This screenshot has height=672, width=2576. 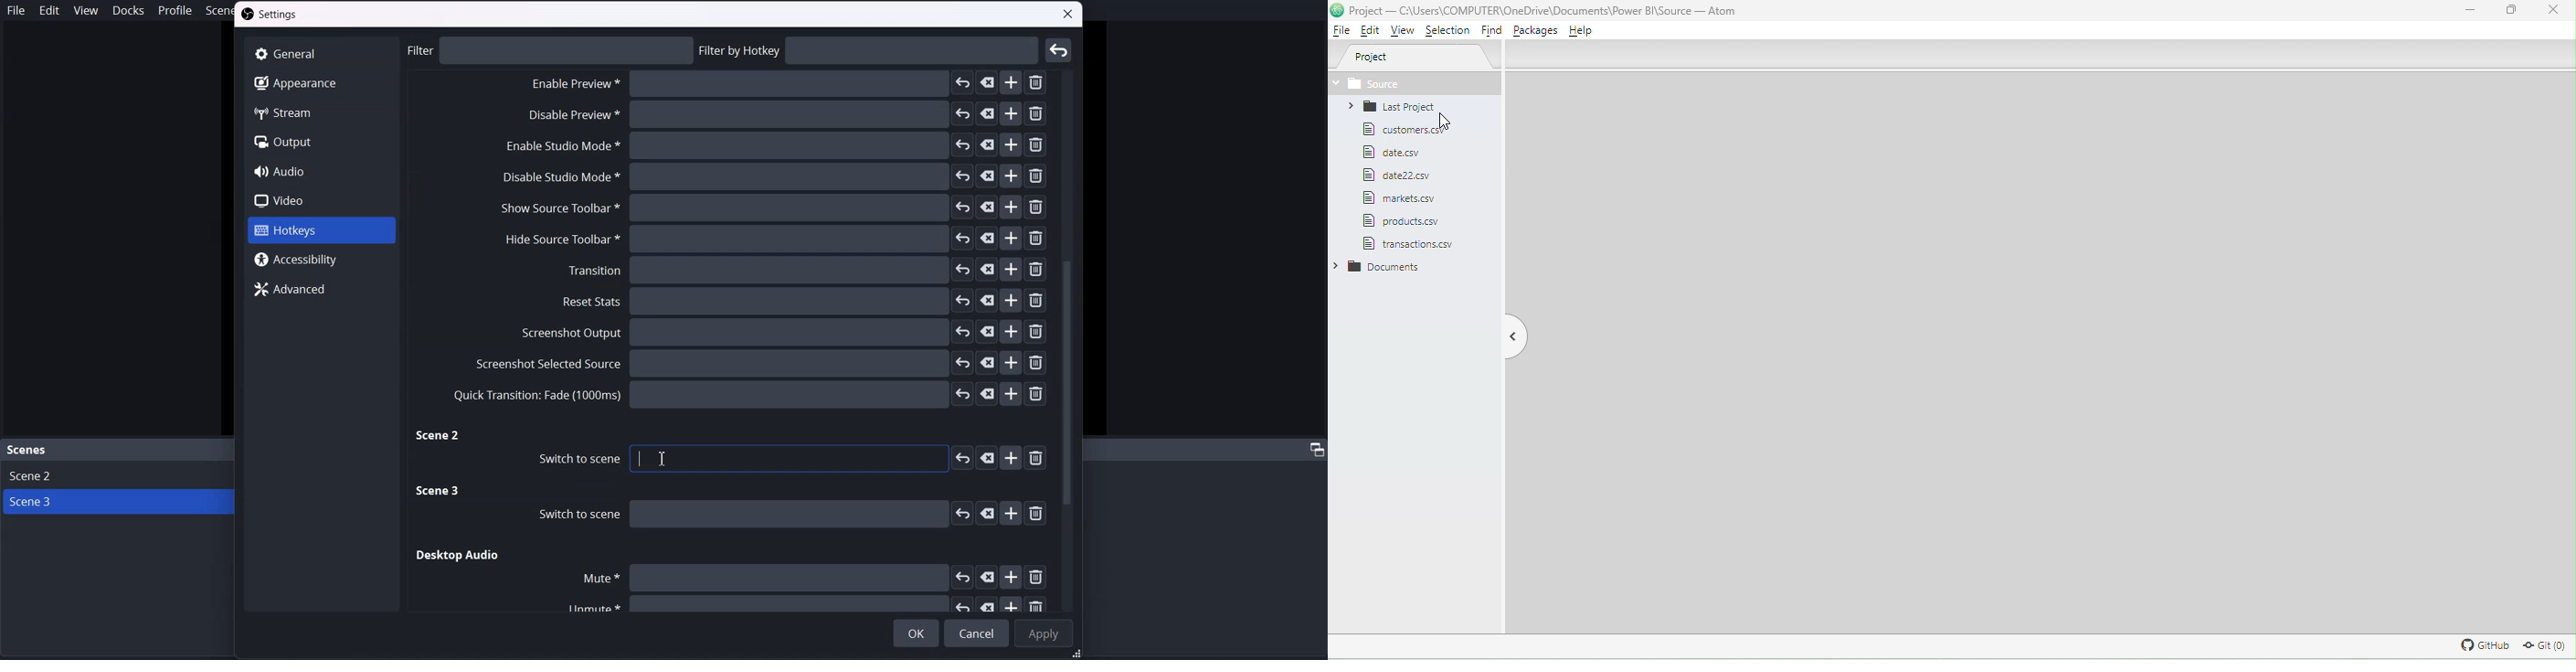 What do you see at coordinates (1402, 221) in the screenshot?
I see `File` at bounding box center [1402, 221].